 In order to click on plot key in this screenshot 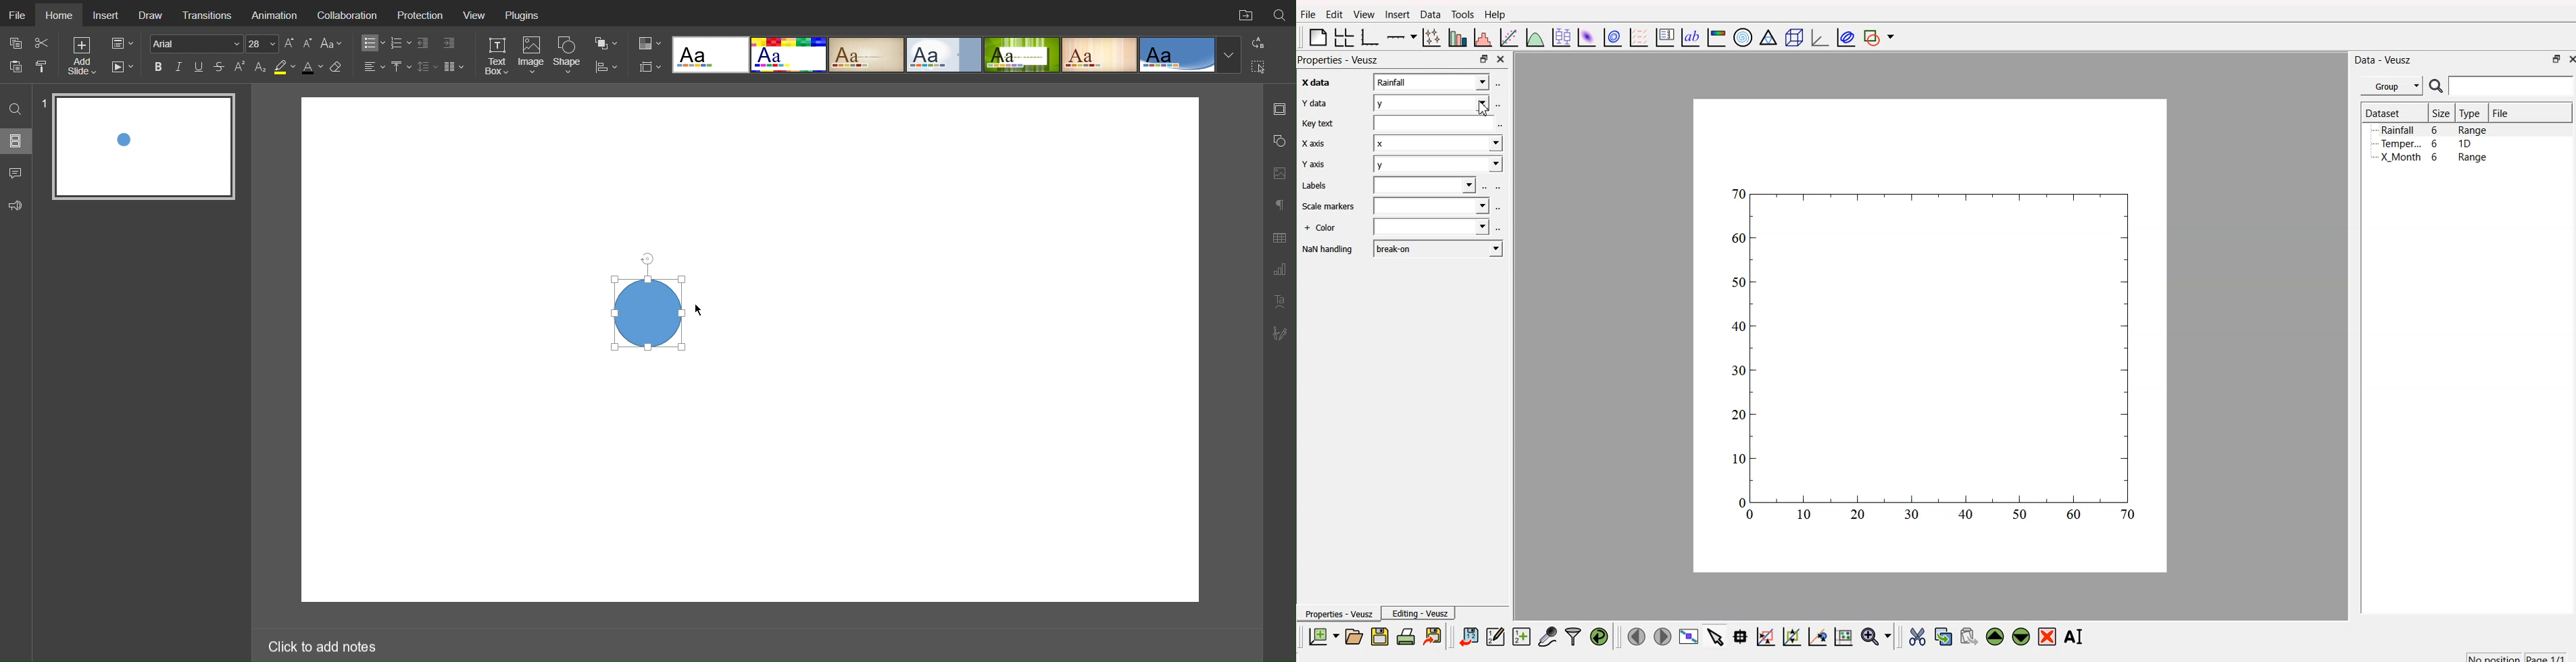, I will do `click(1664, 38)`.